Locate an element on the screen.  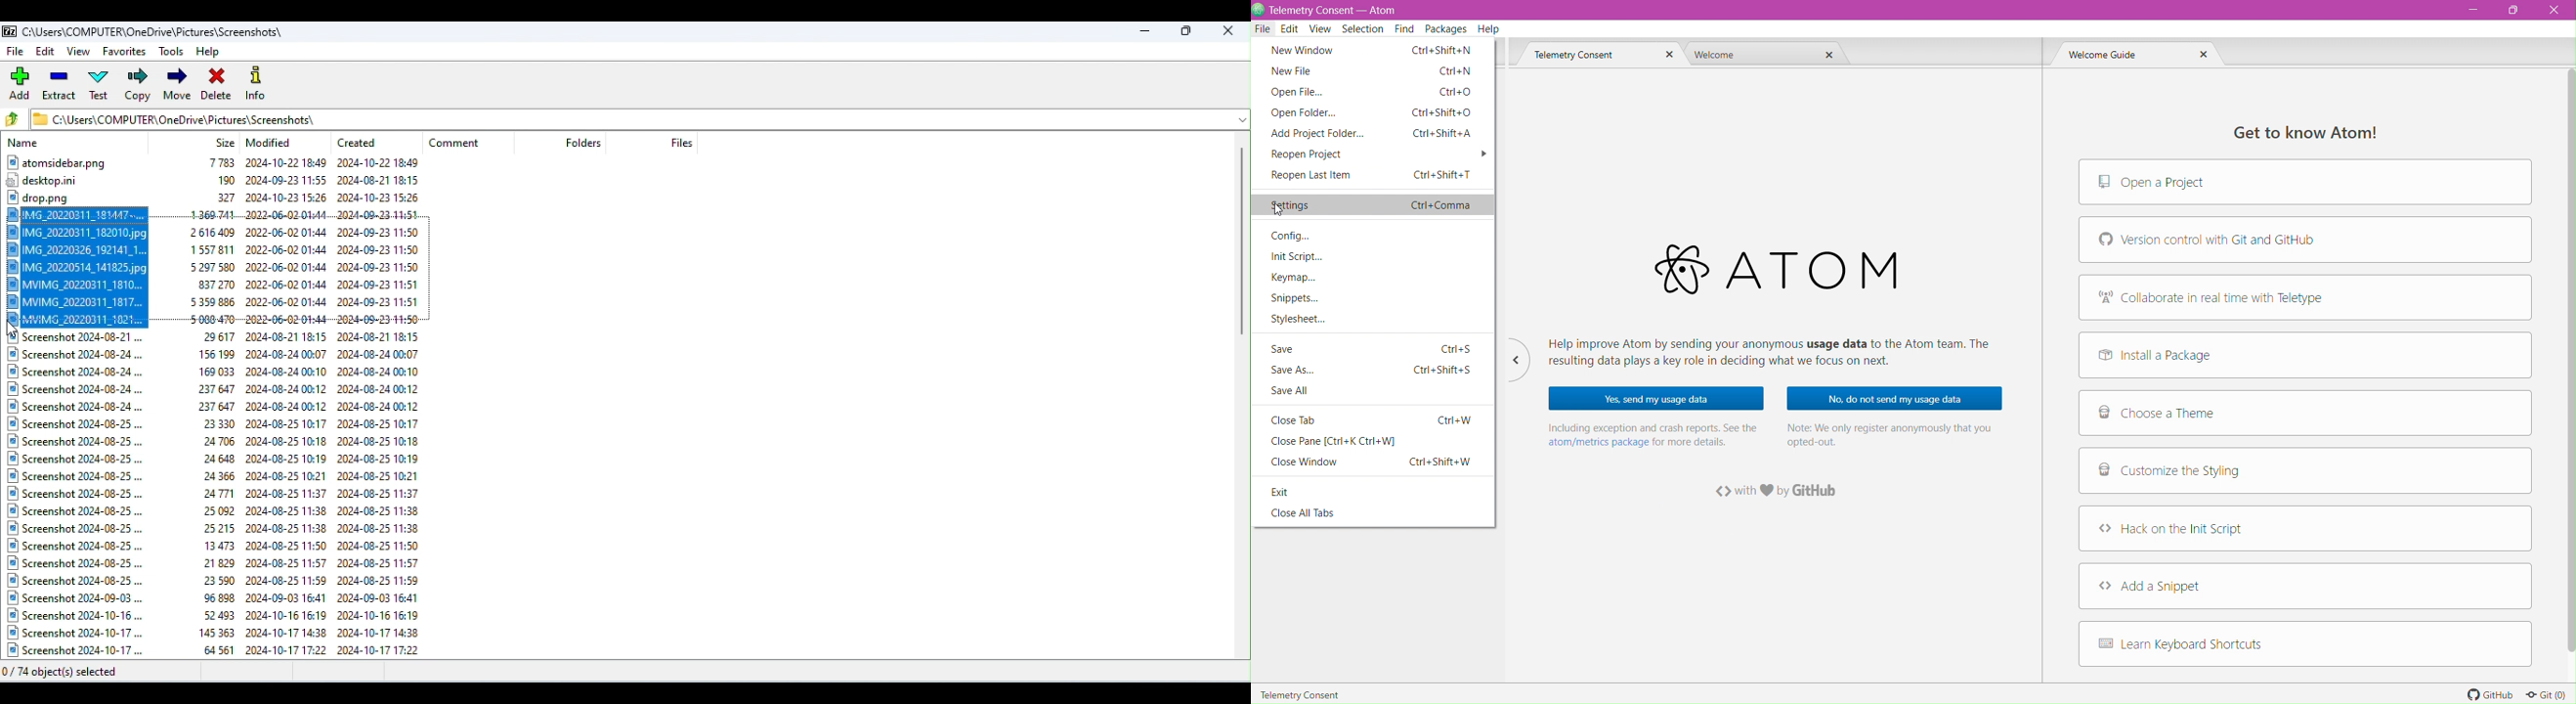
Drop down menu is located at coordinates (1240, 118).